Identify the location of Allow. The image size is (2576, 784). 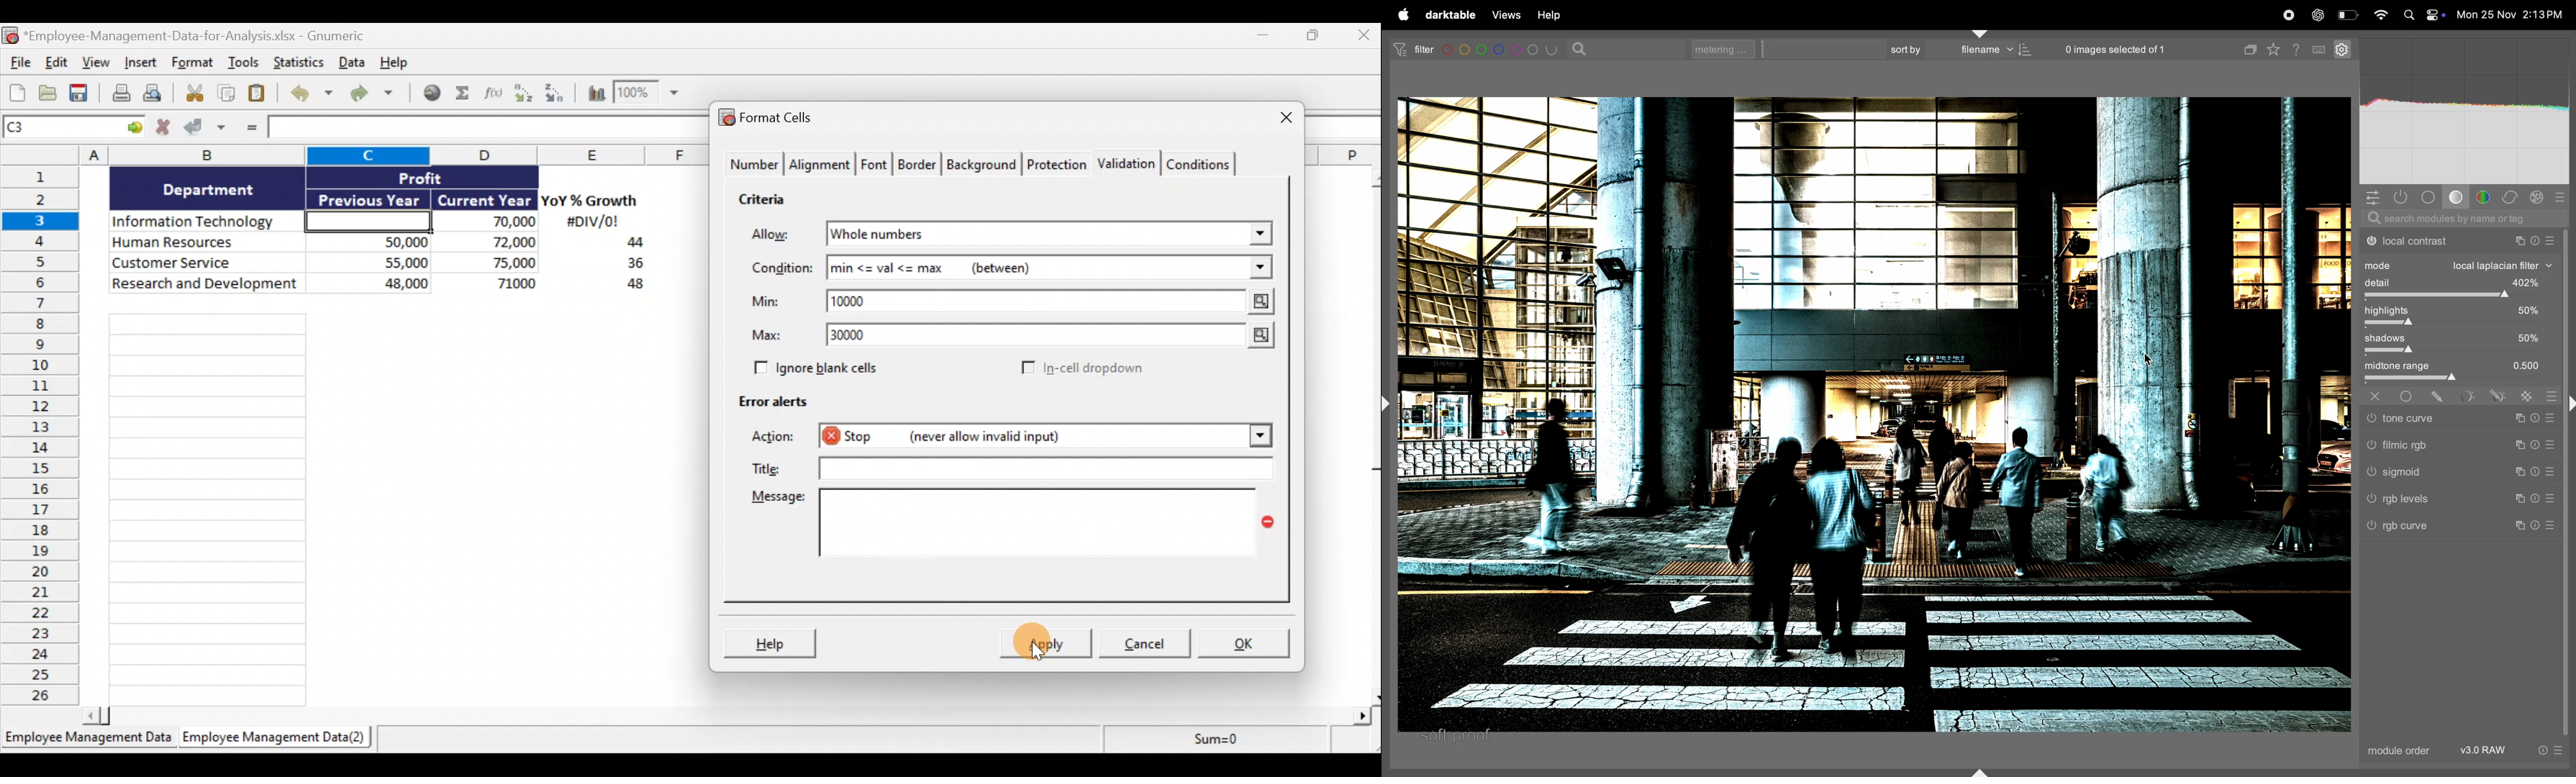
(781, 235).